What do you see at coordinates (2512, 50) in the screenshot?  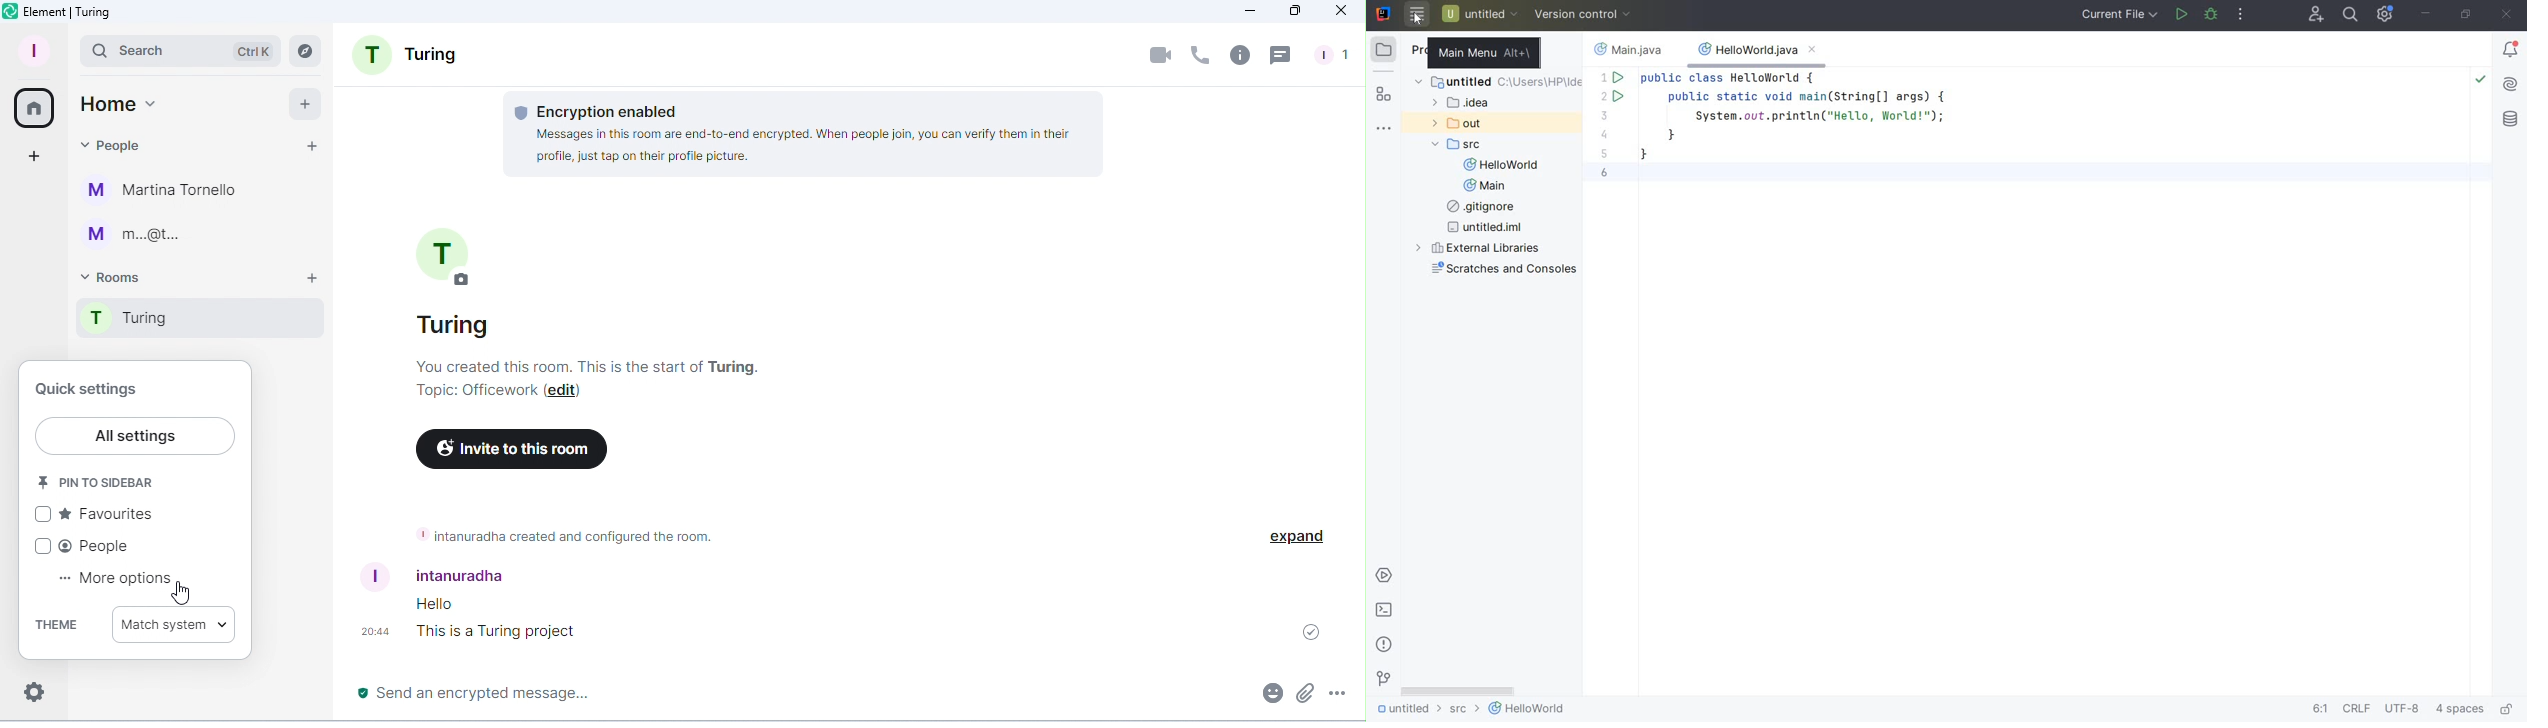 I see `Notifications` at bounding box center [2512, 50].